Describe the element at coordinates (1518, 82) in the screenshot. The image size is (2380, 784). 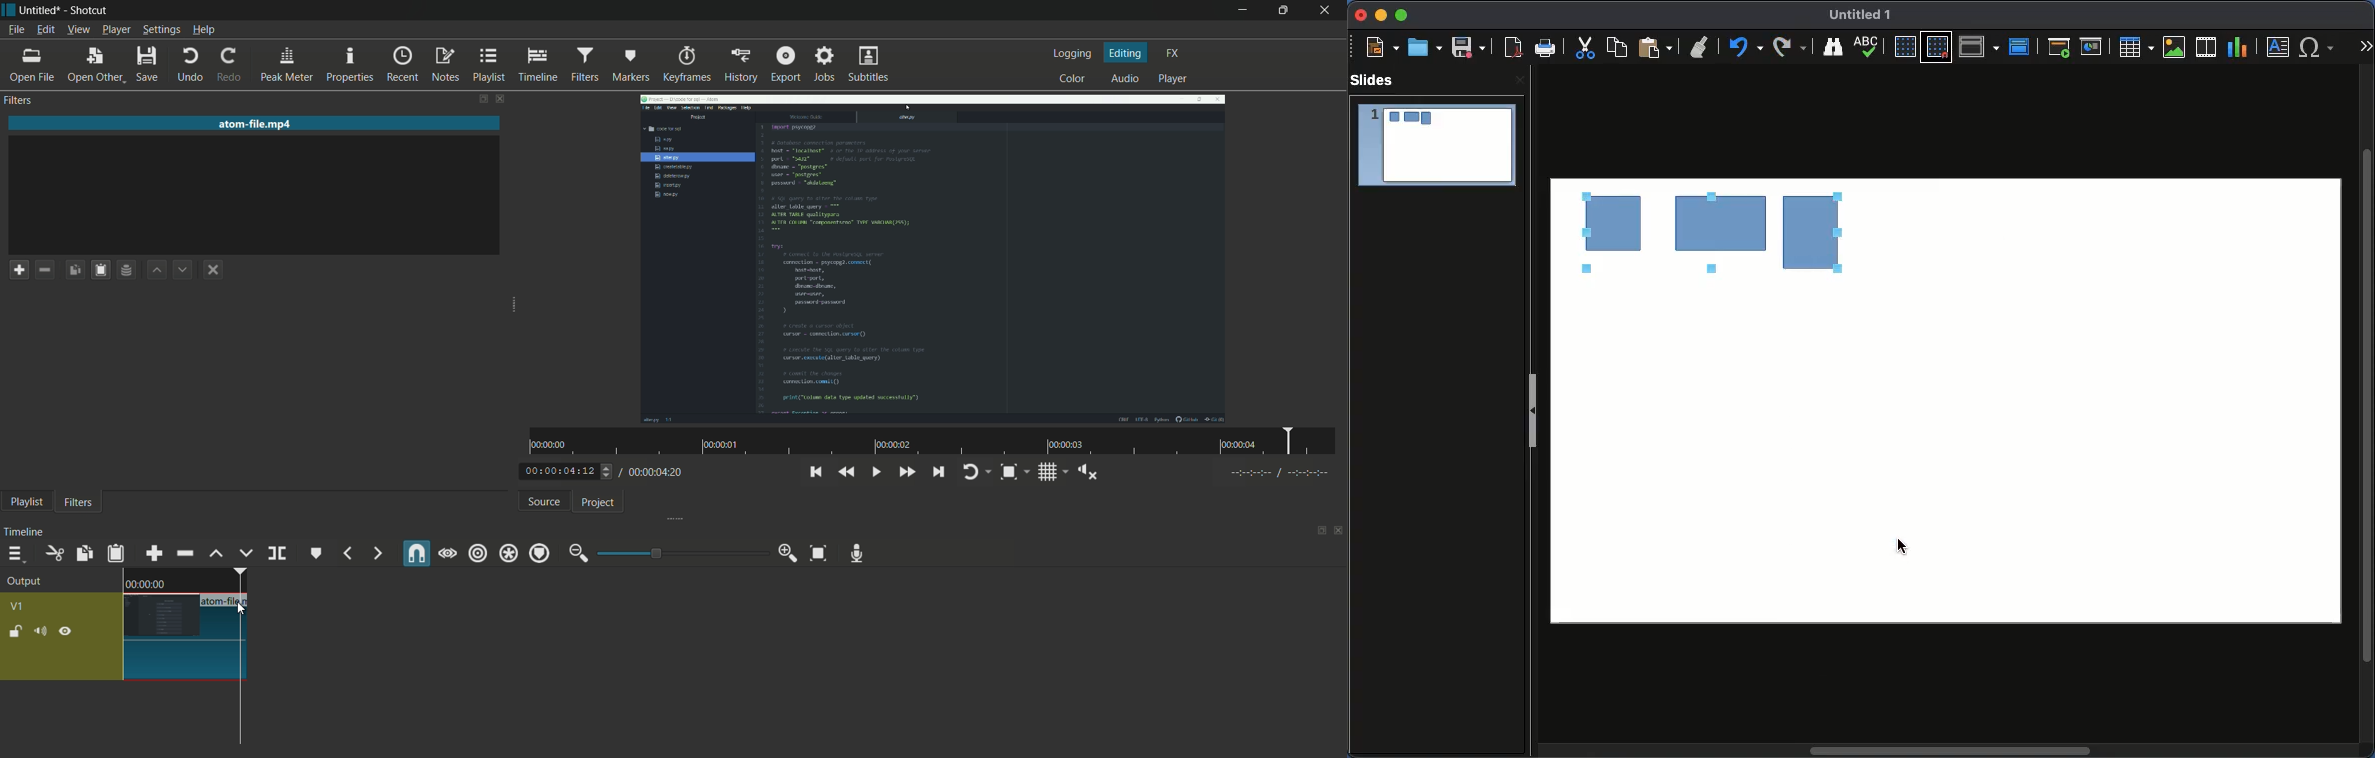
I see `Close` at that location.